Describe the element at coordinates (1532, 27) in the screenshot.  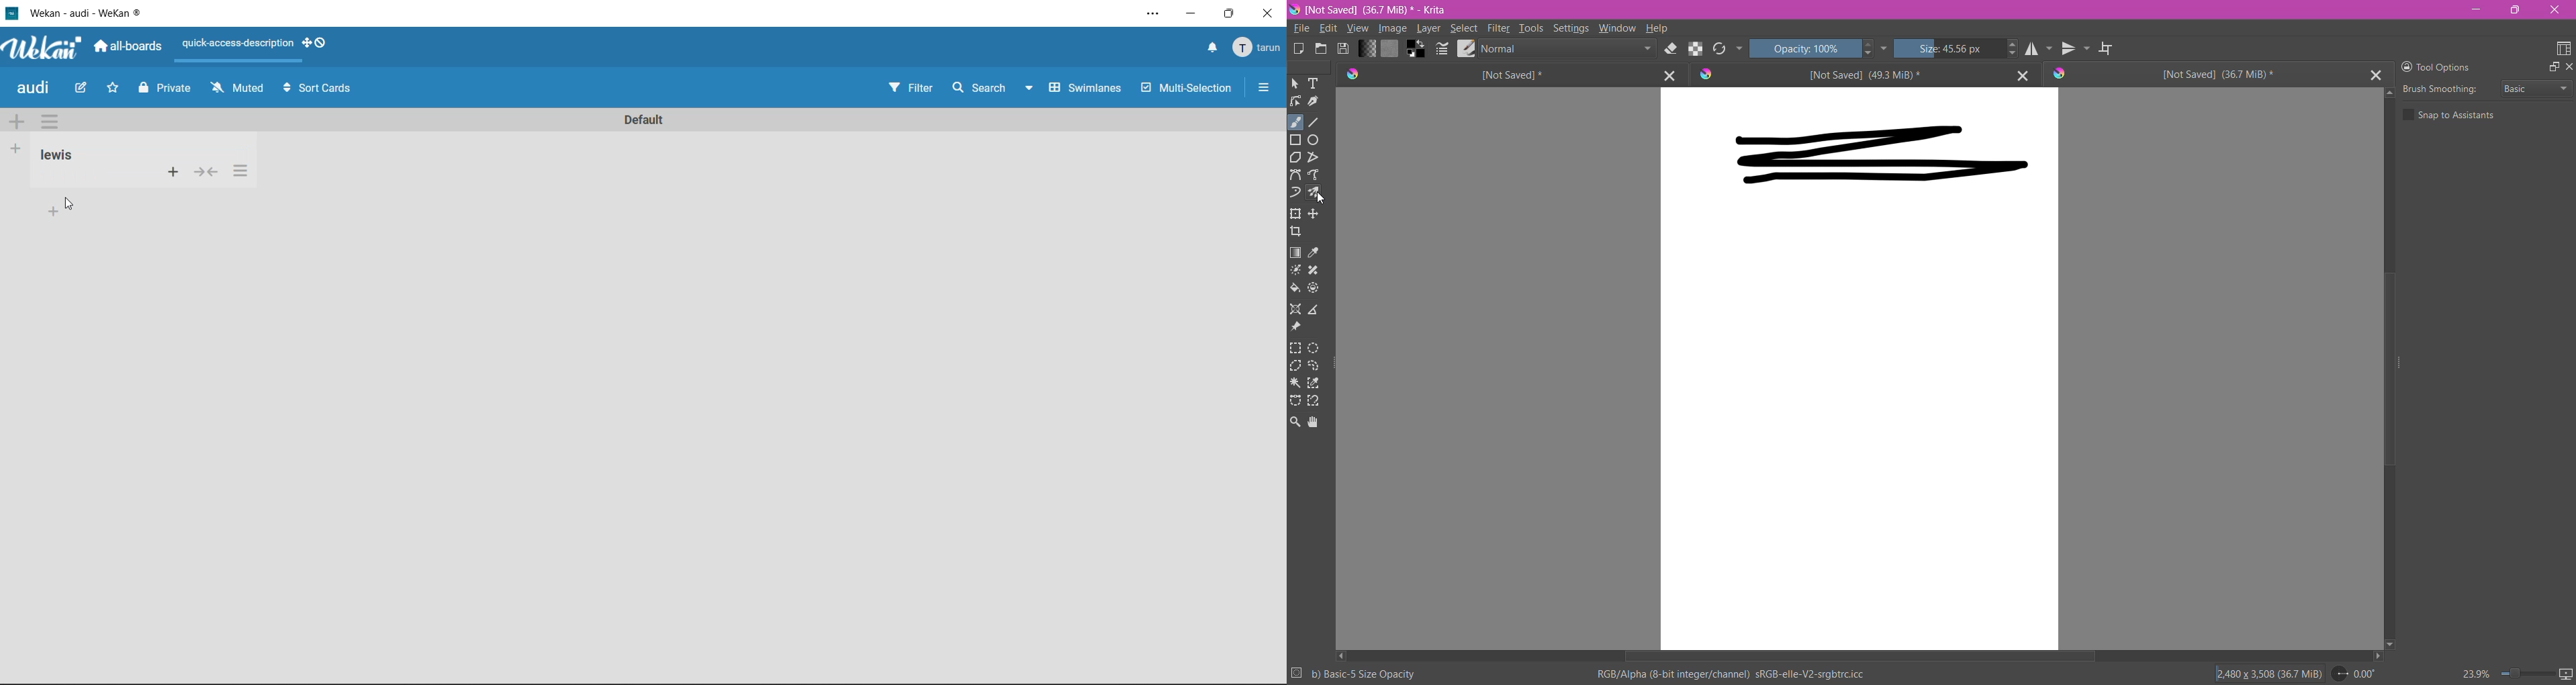
I see `Tools` at that location.